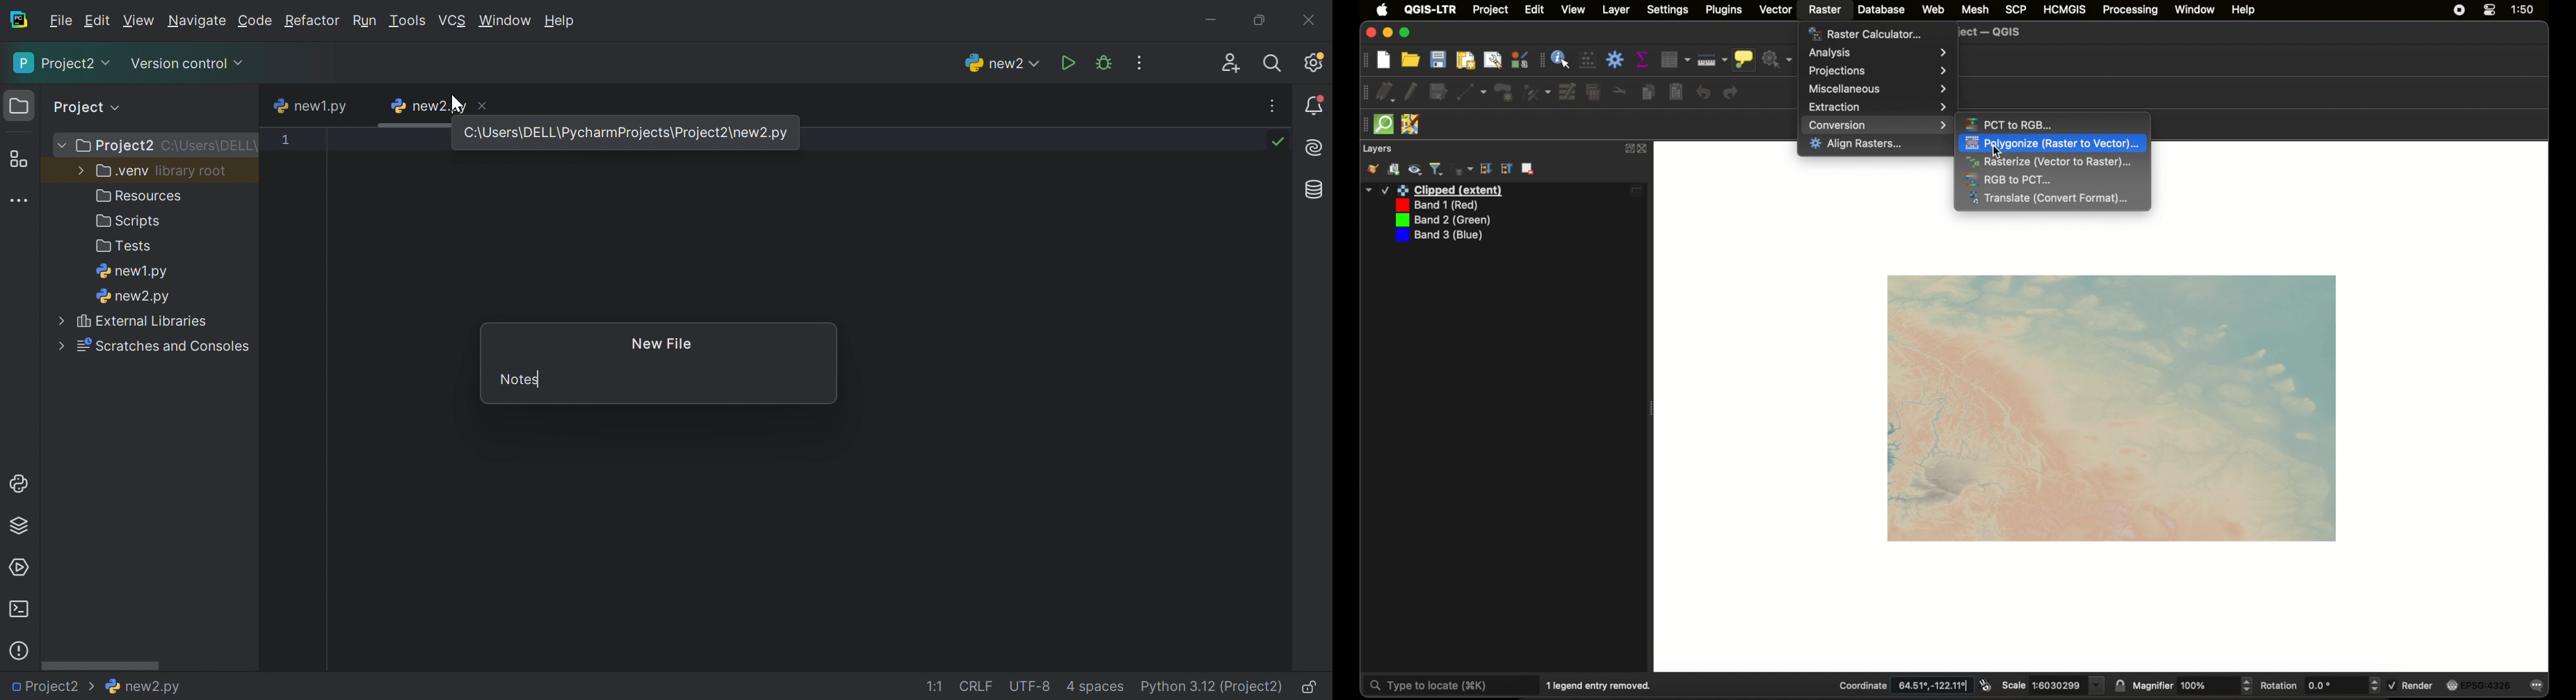 The width and height of the screenshot is (2576, 700). I want to click on translate, so click(2051, 199).